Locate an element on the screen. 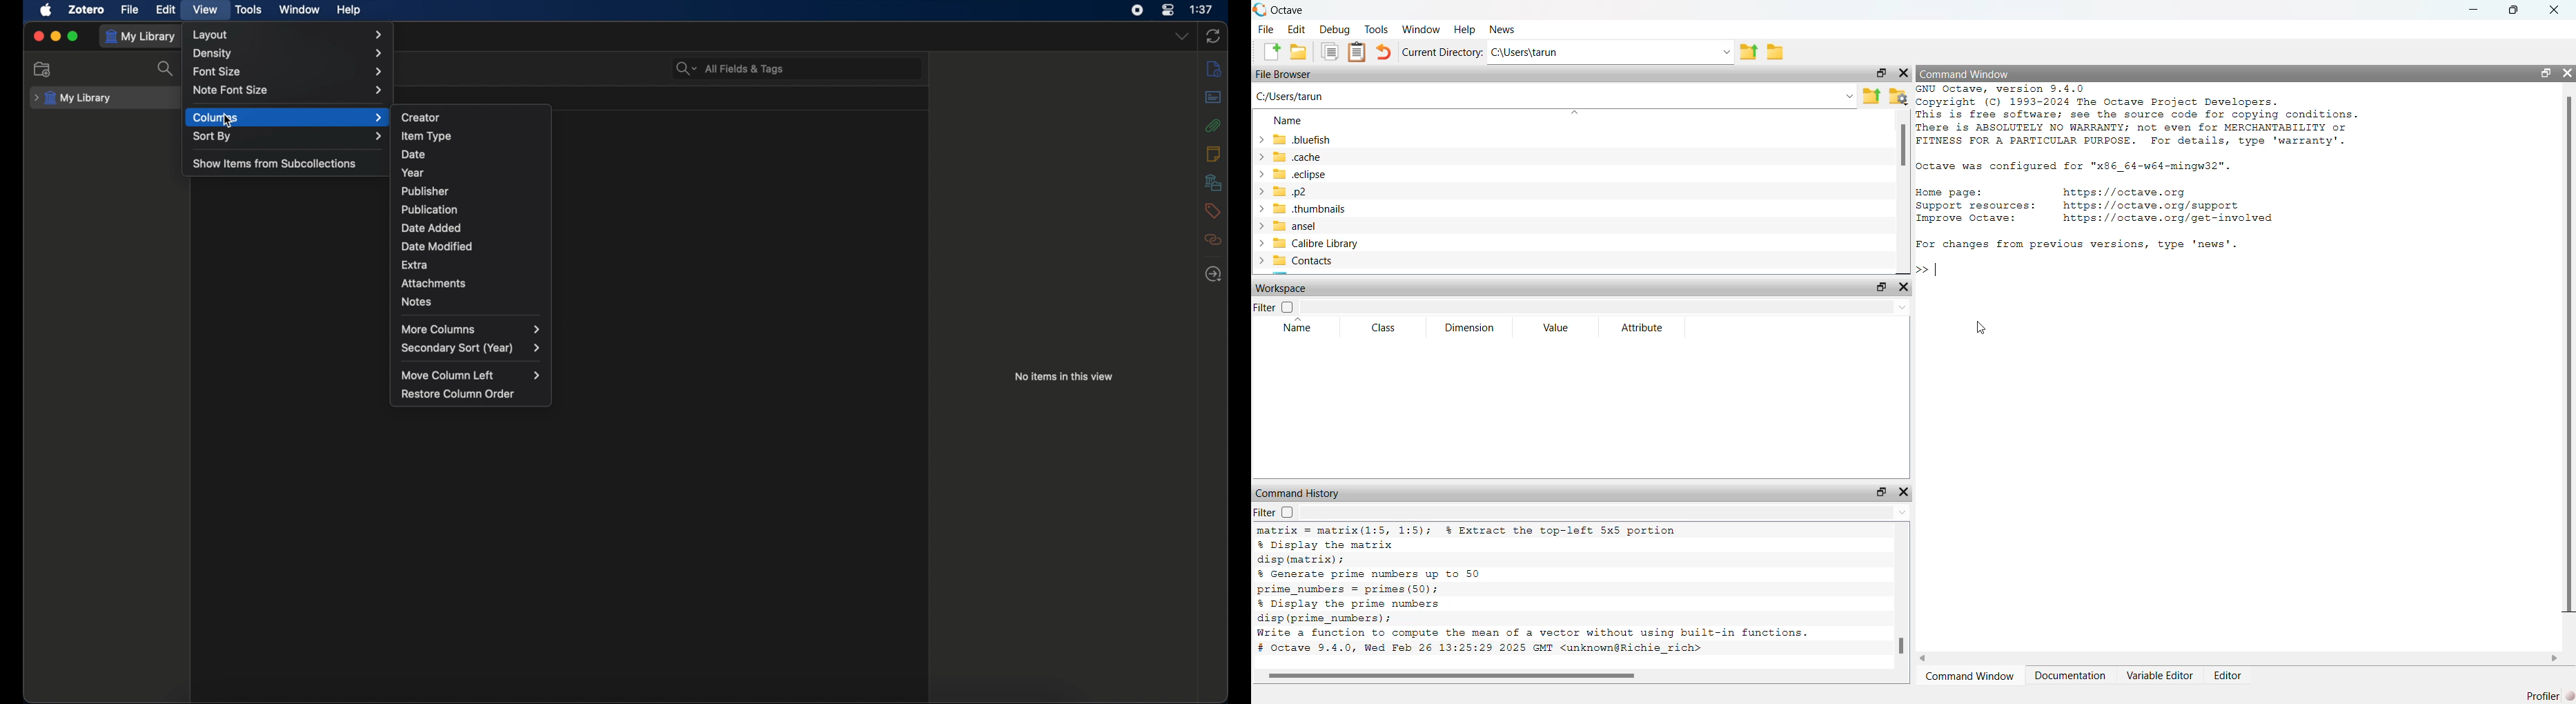  close is located at coordinates (2555, 8).